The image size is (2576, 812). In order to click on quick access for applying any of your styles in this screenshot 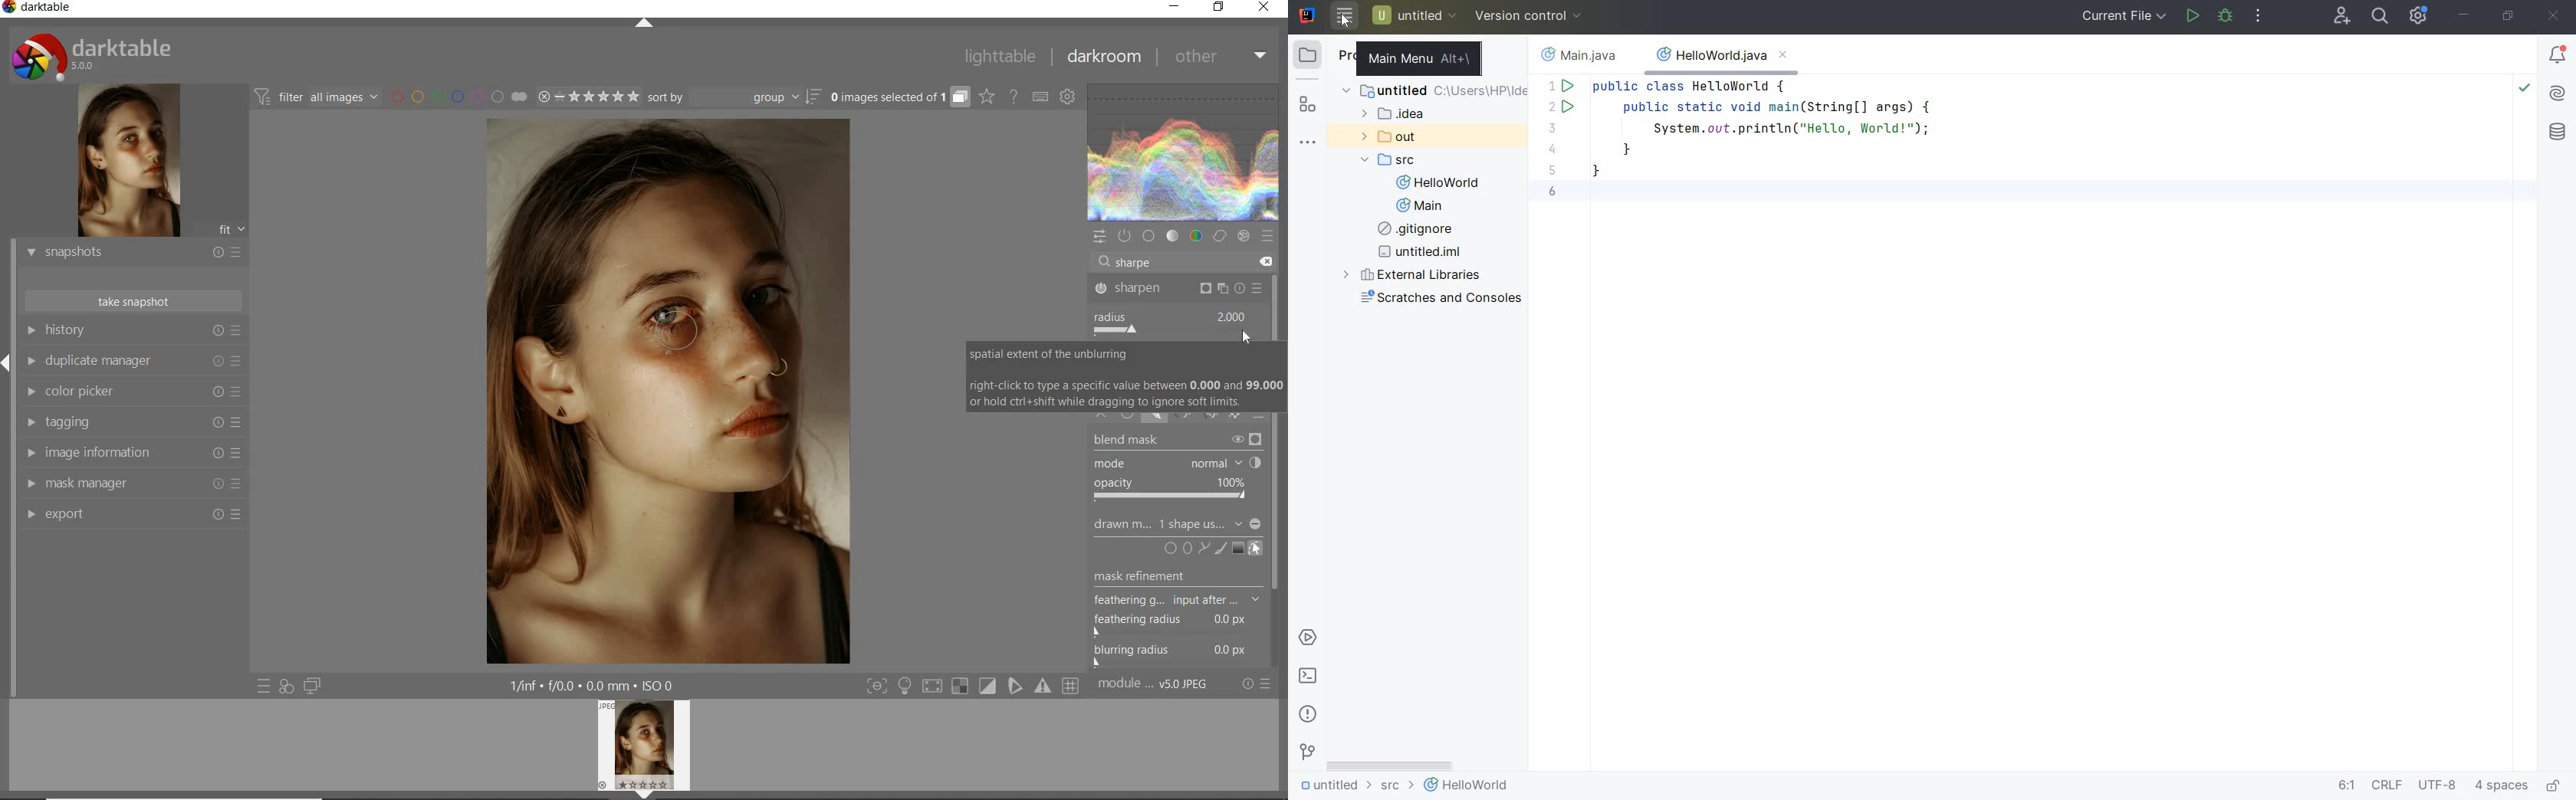, I will do `click(285, 687)`.